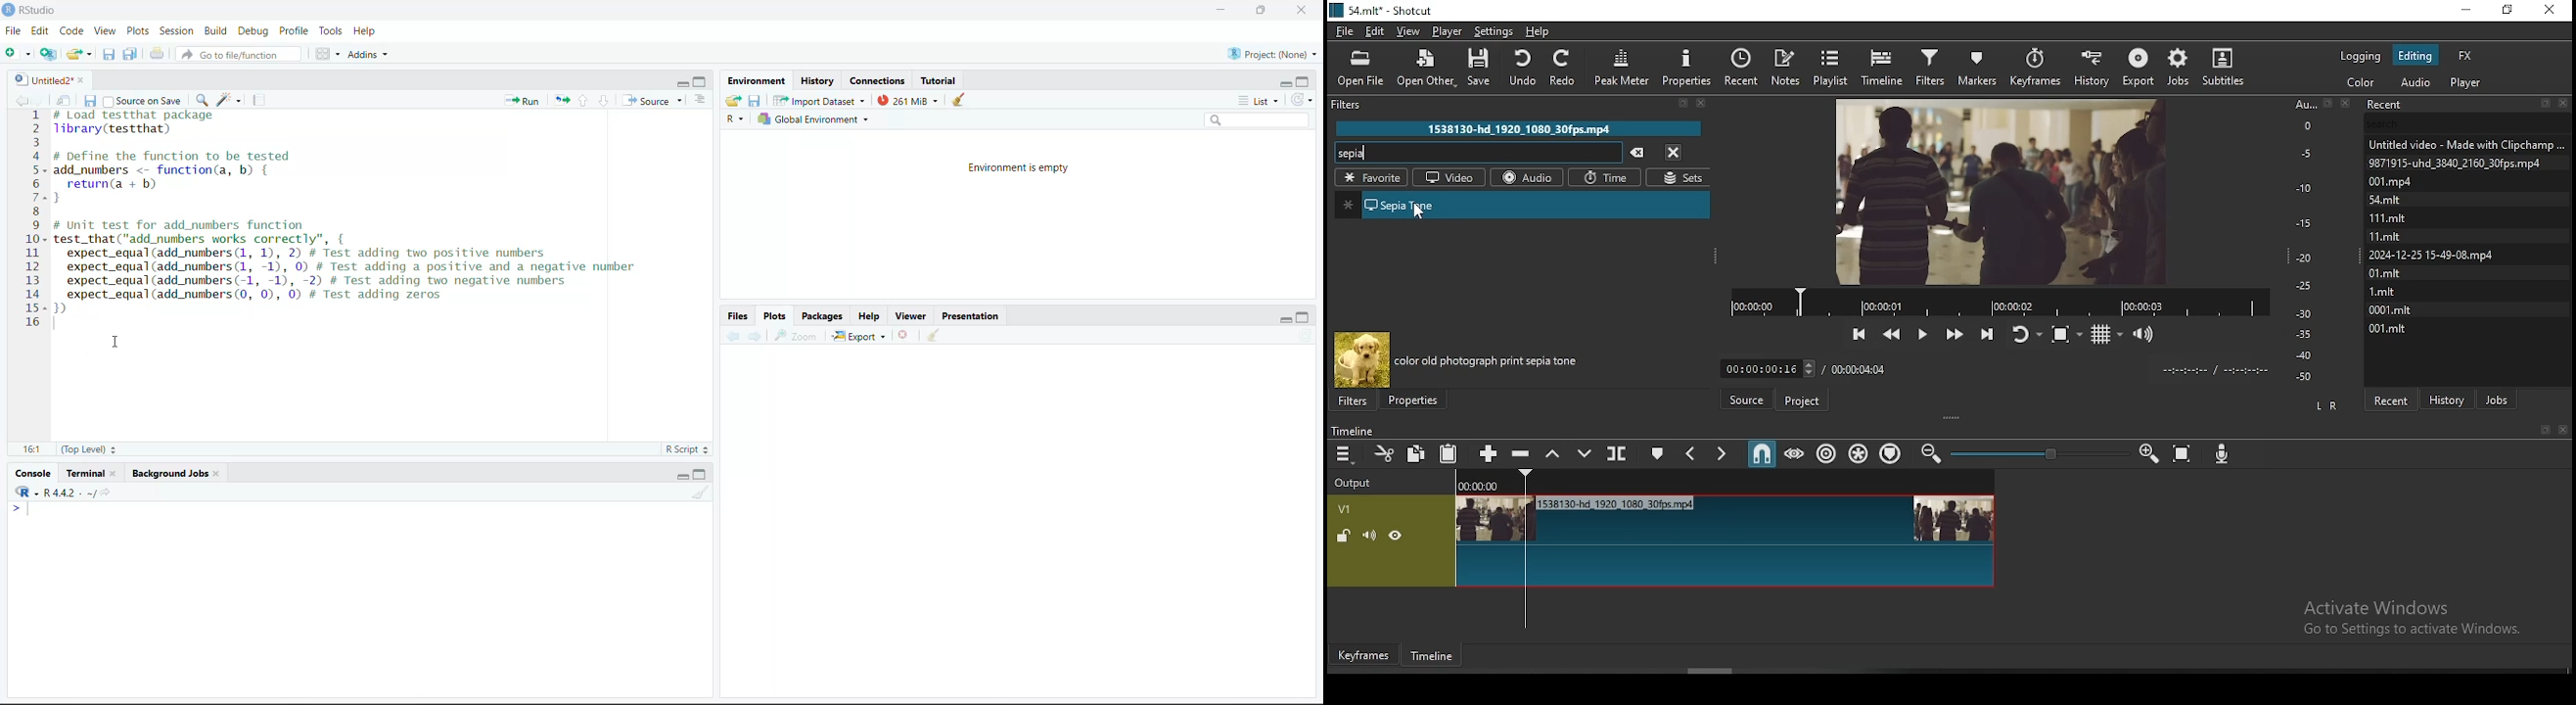  Describe the element at coordinates (2392, 181) in the screenshot. I see `001.mpd` at that location.